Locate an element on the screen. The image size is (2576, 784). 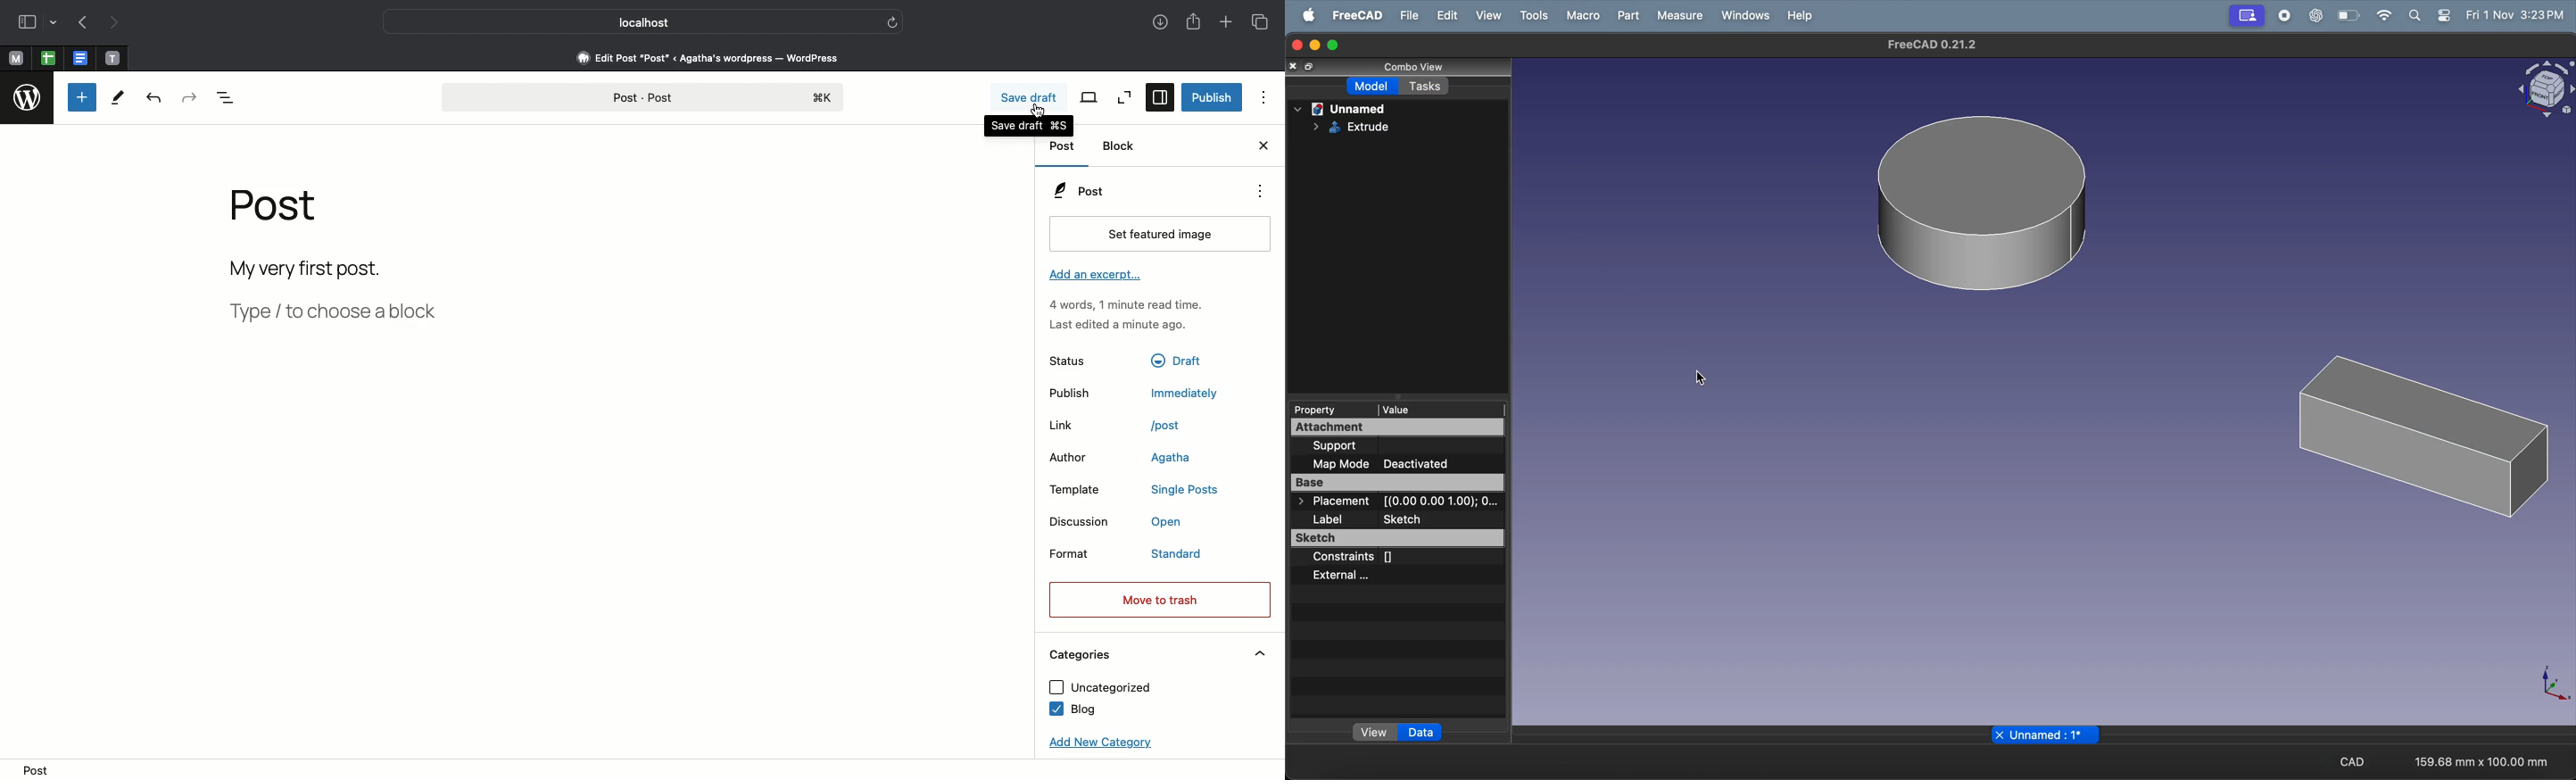
Support is located at coordinates (1337, 447).